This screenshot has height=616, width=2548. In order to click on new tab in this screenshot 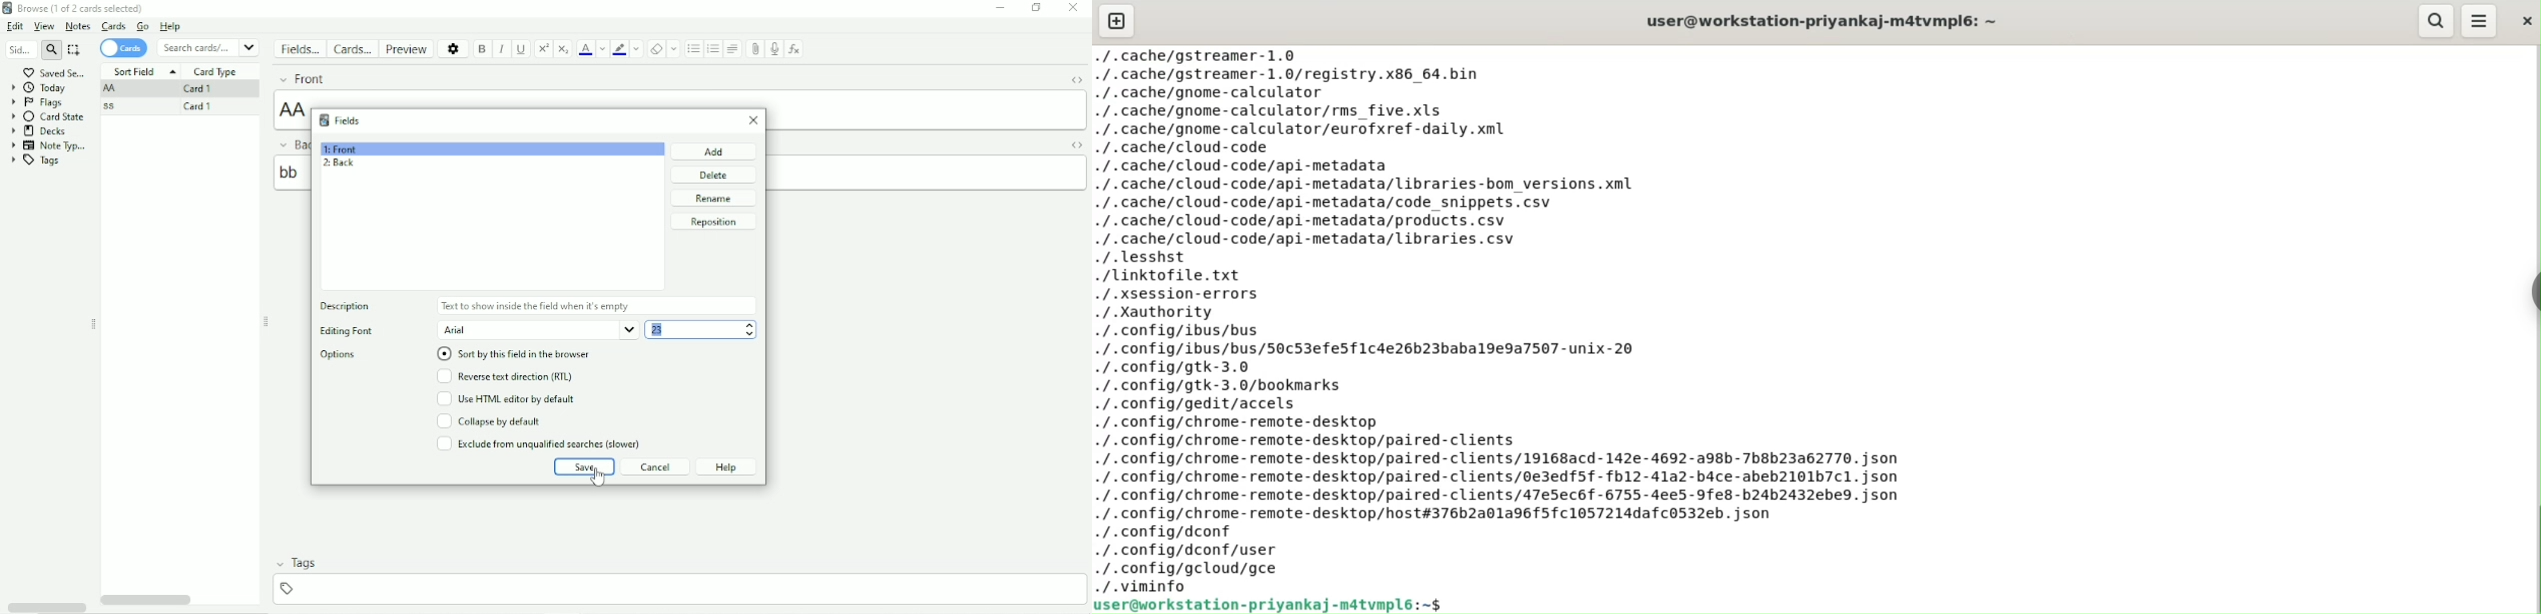, I will do `click(1114, 21)`.